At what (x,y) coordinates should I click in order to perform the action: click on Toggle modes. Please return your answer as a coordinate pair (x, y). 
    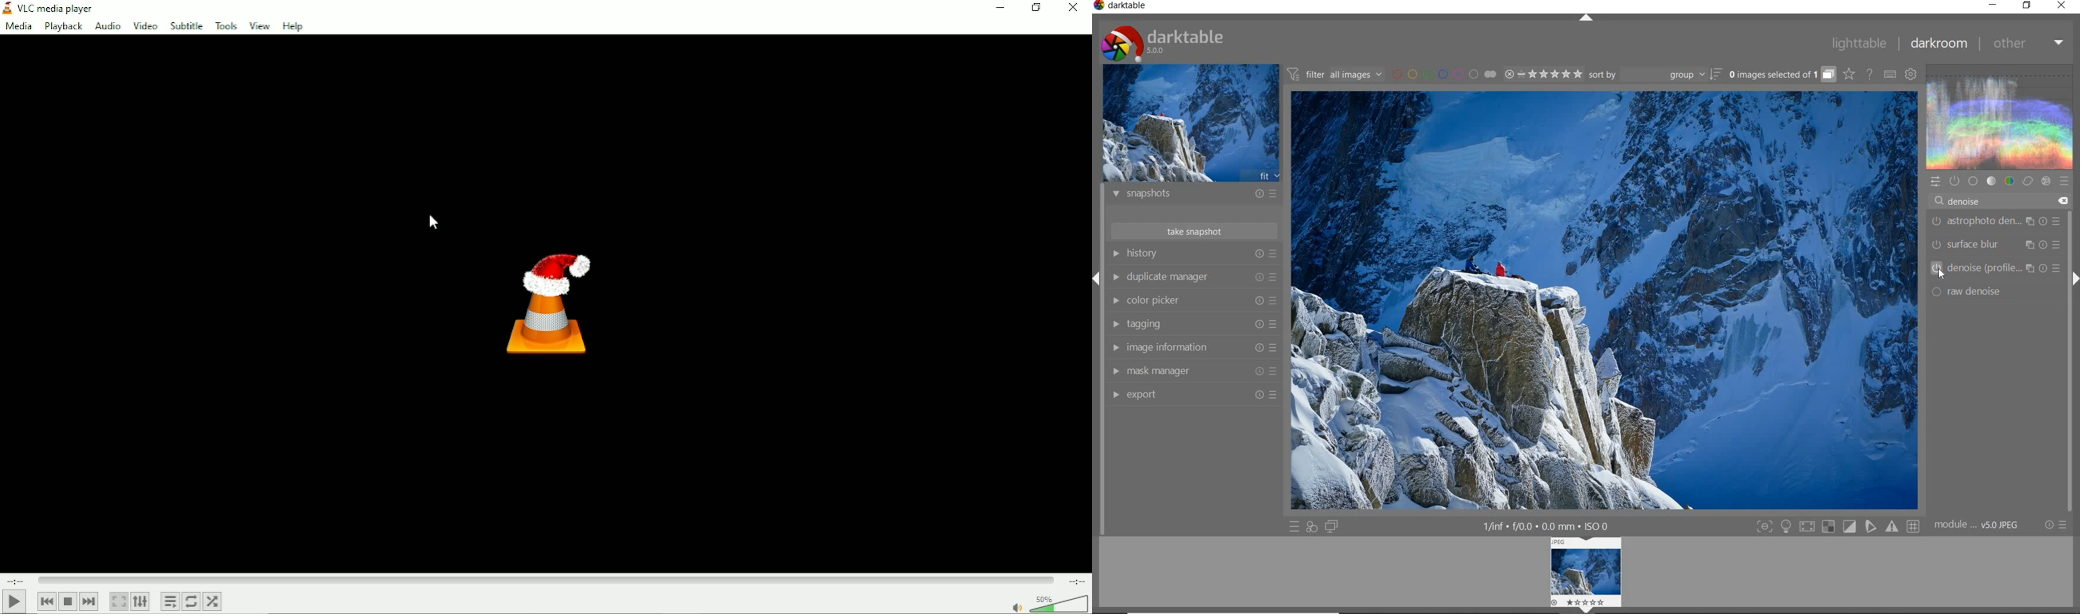
    Looking at the image, I should click on (1838, 525).